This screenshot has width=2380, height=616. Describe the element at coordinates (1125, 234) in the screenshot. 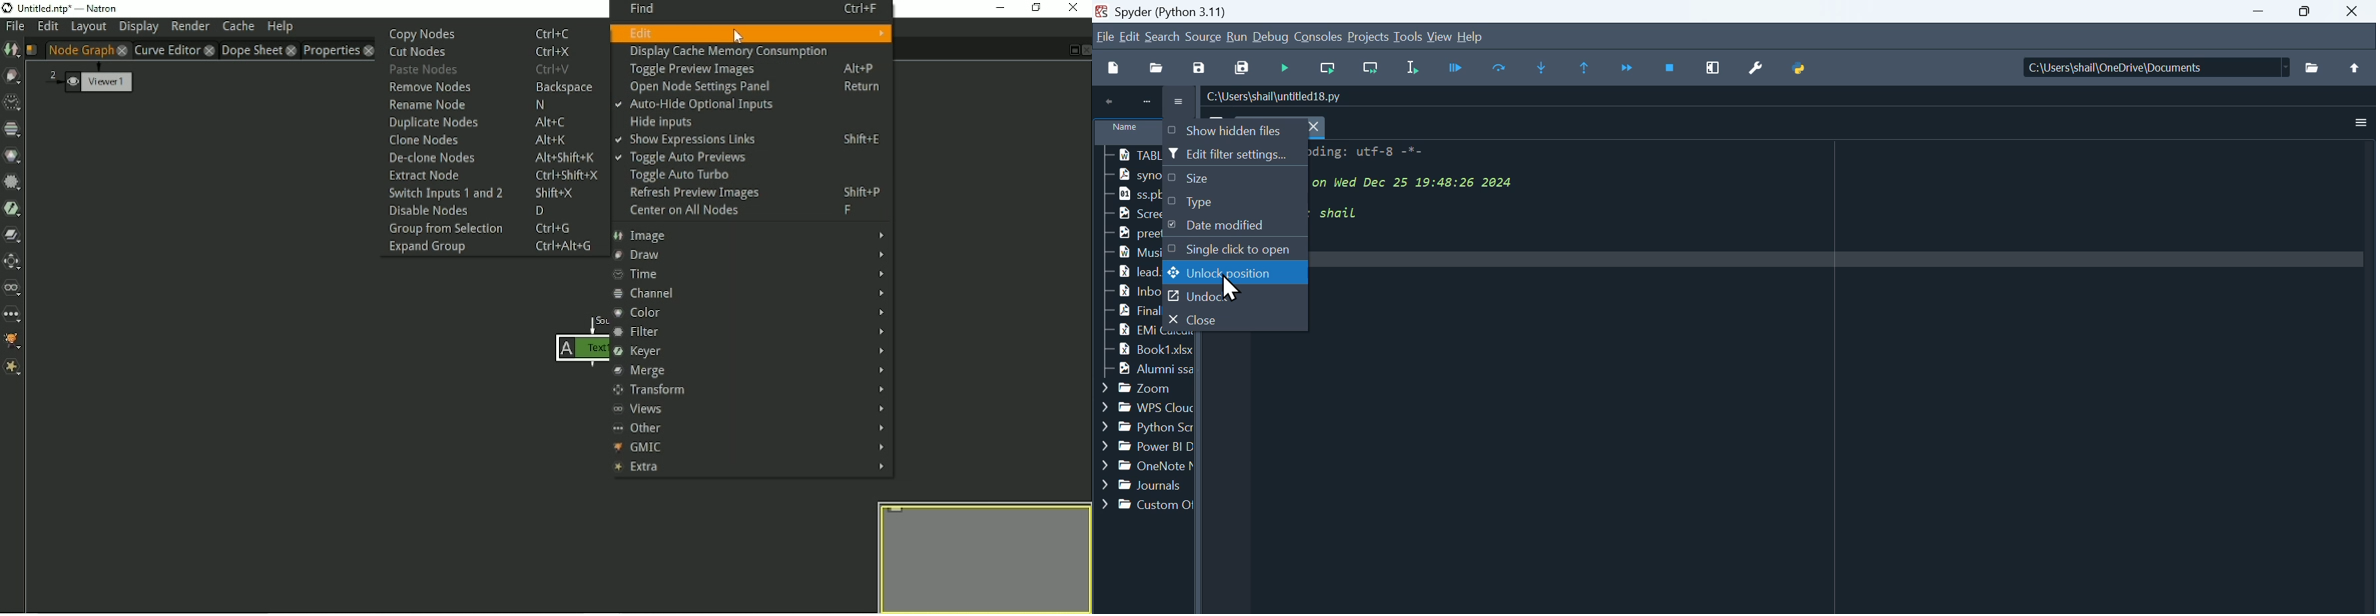

I see `preeti Alur.` at that location.